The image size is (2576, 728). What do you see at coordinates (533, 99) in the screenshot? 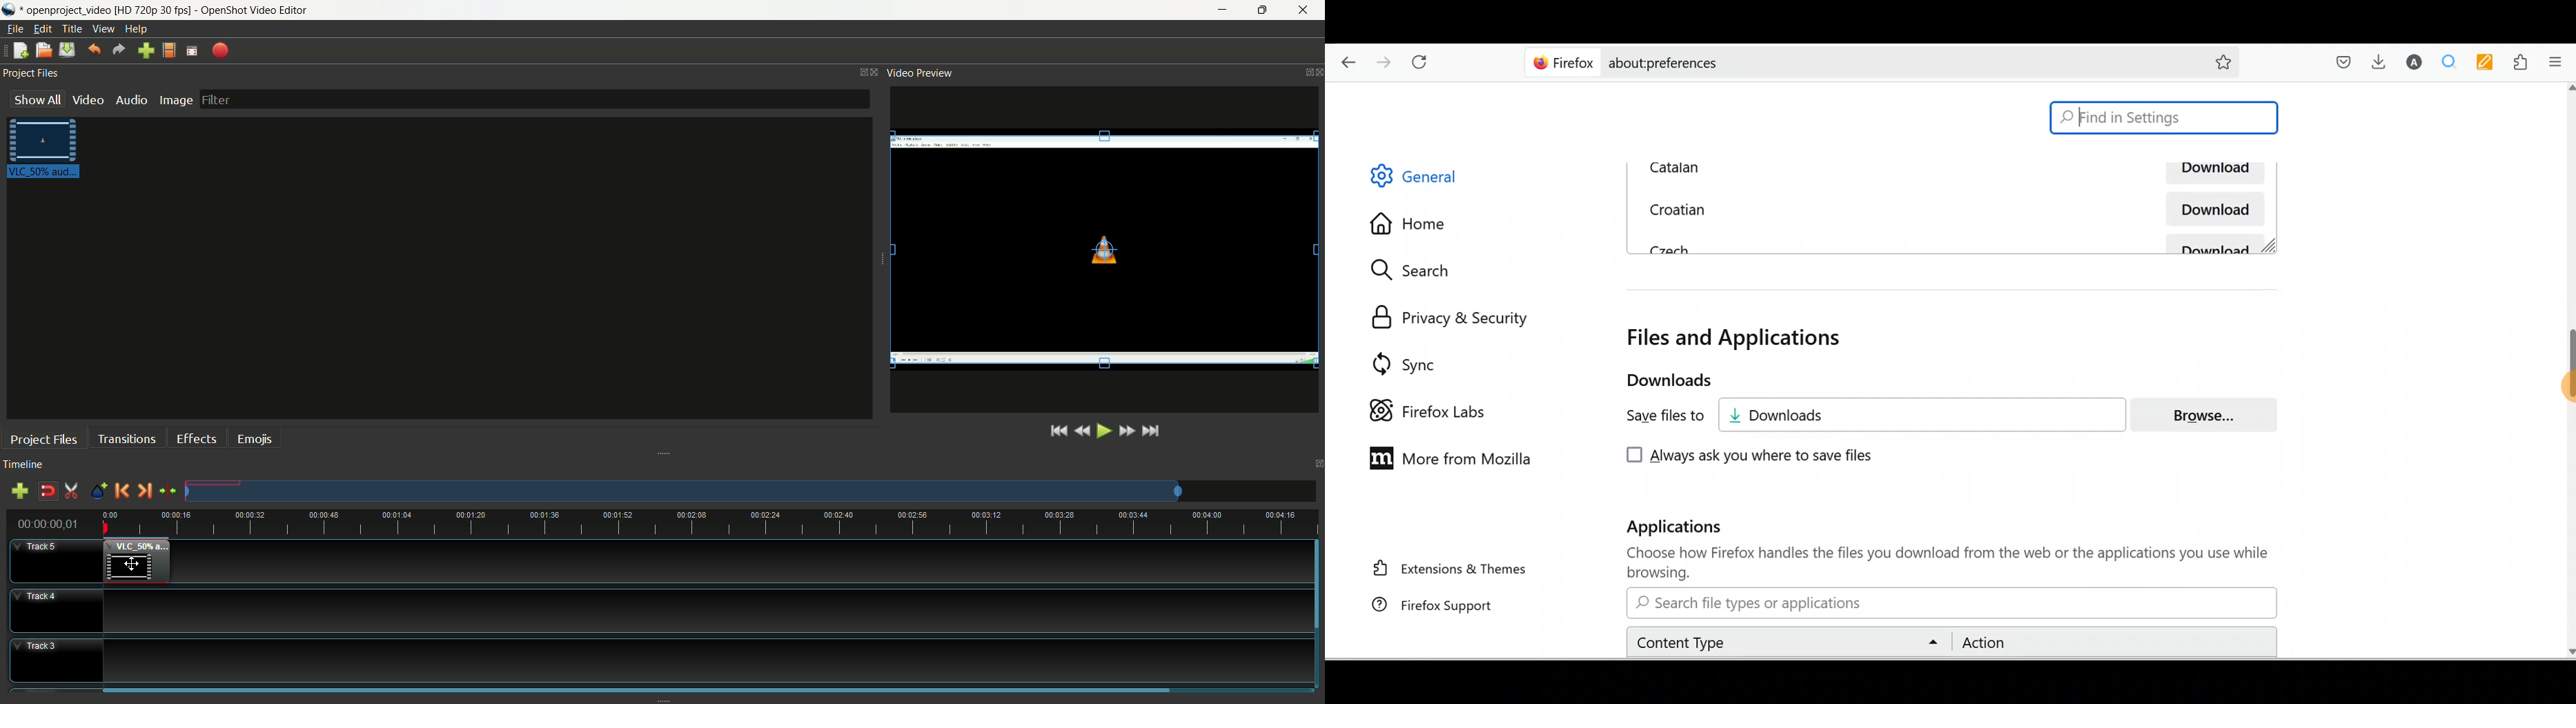
I see `filter` at bounding box center [533, 99].